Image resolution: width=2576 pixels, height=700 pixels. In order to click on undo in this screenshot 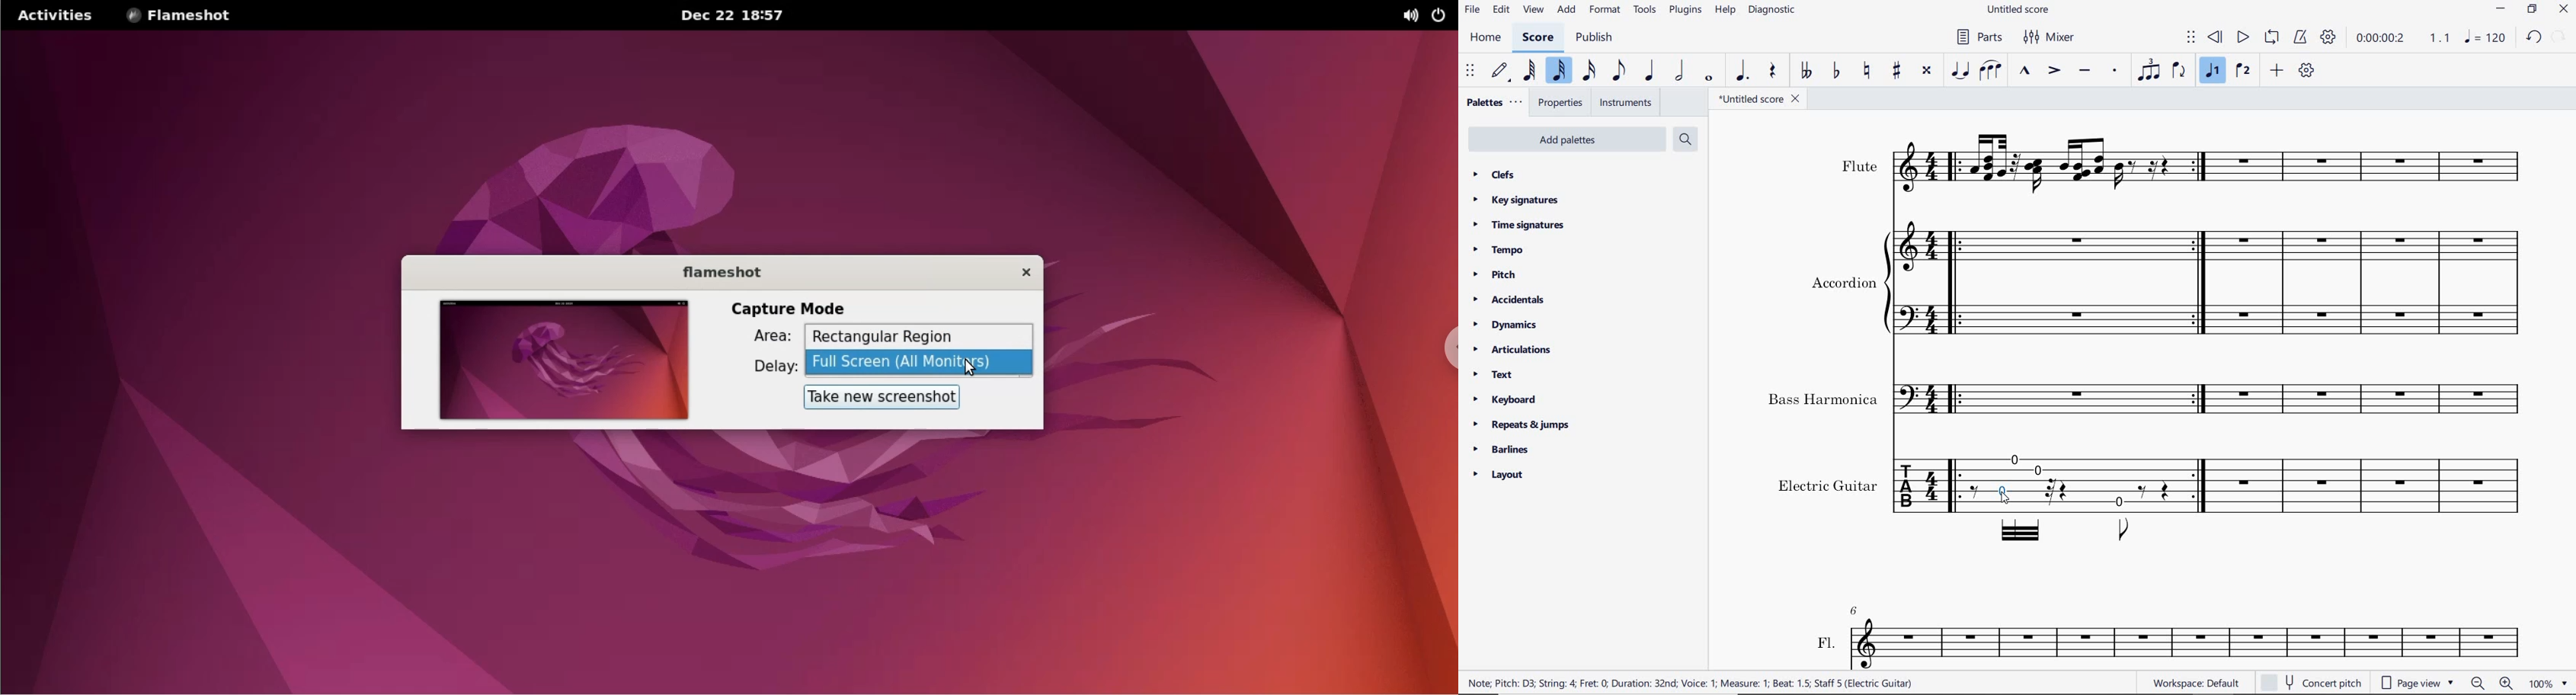, I will do `click(2533, 38)`.